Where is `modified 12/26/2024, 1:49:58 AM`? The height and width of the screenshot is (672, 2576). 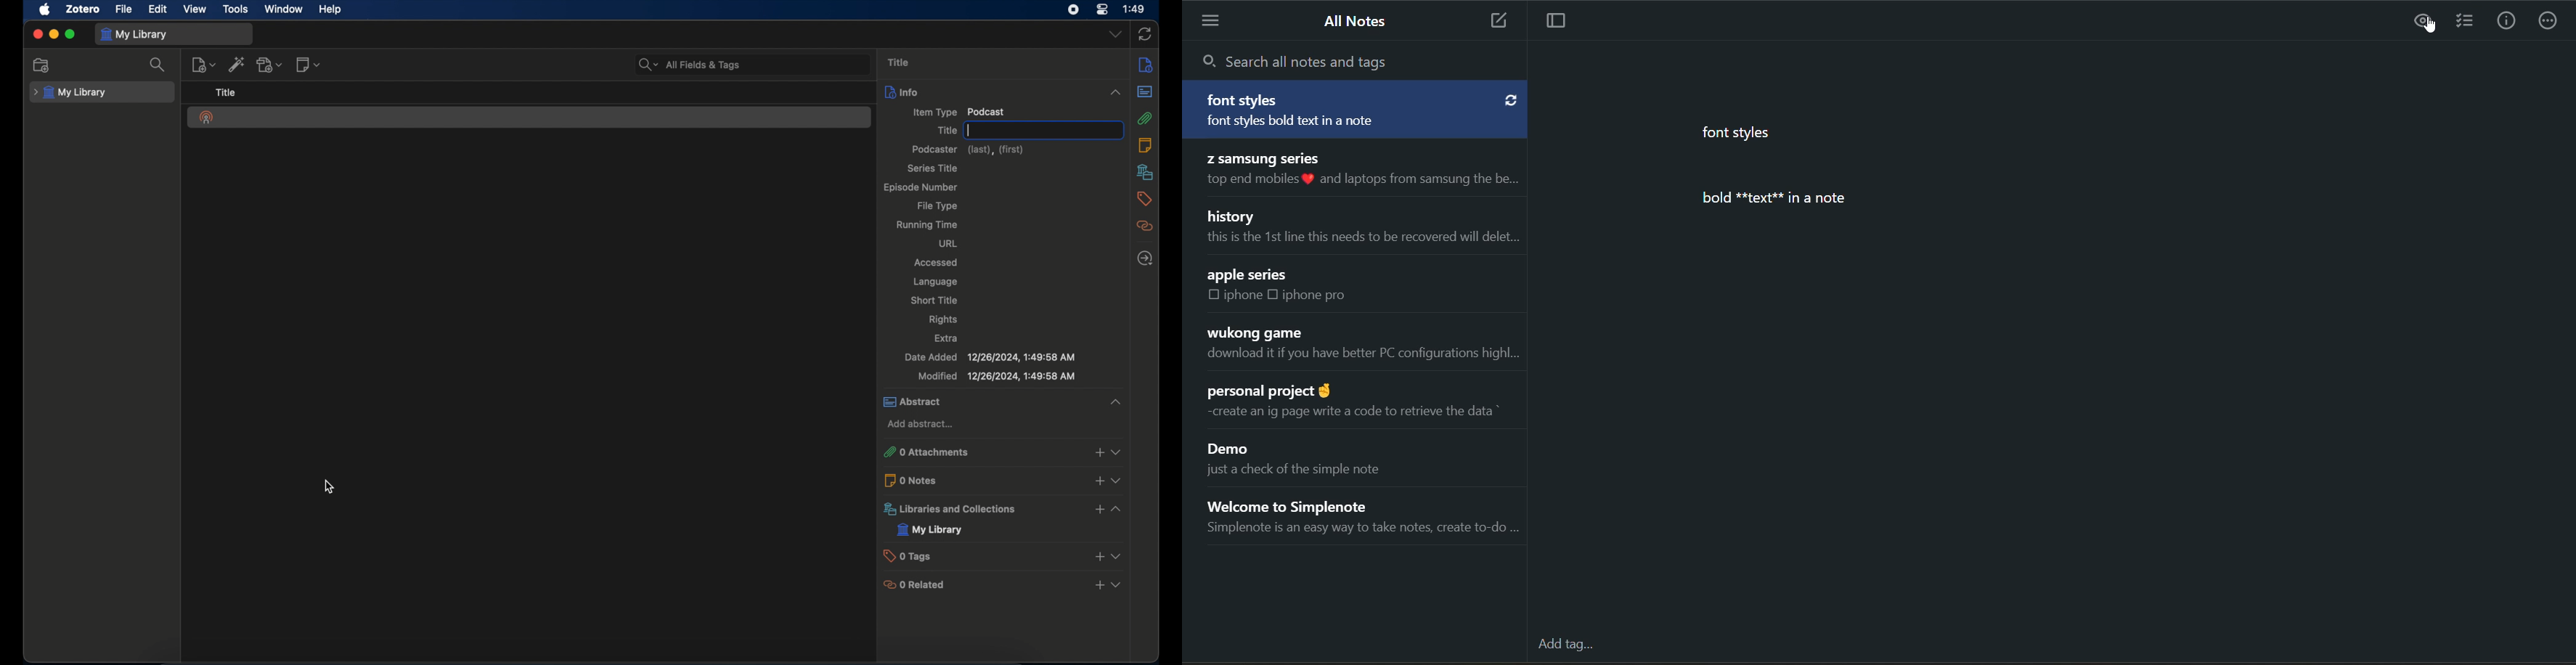 modified 12/26/2024, 1:49:58 AM is located at coordinates (997, 377).